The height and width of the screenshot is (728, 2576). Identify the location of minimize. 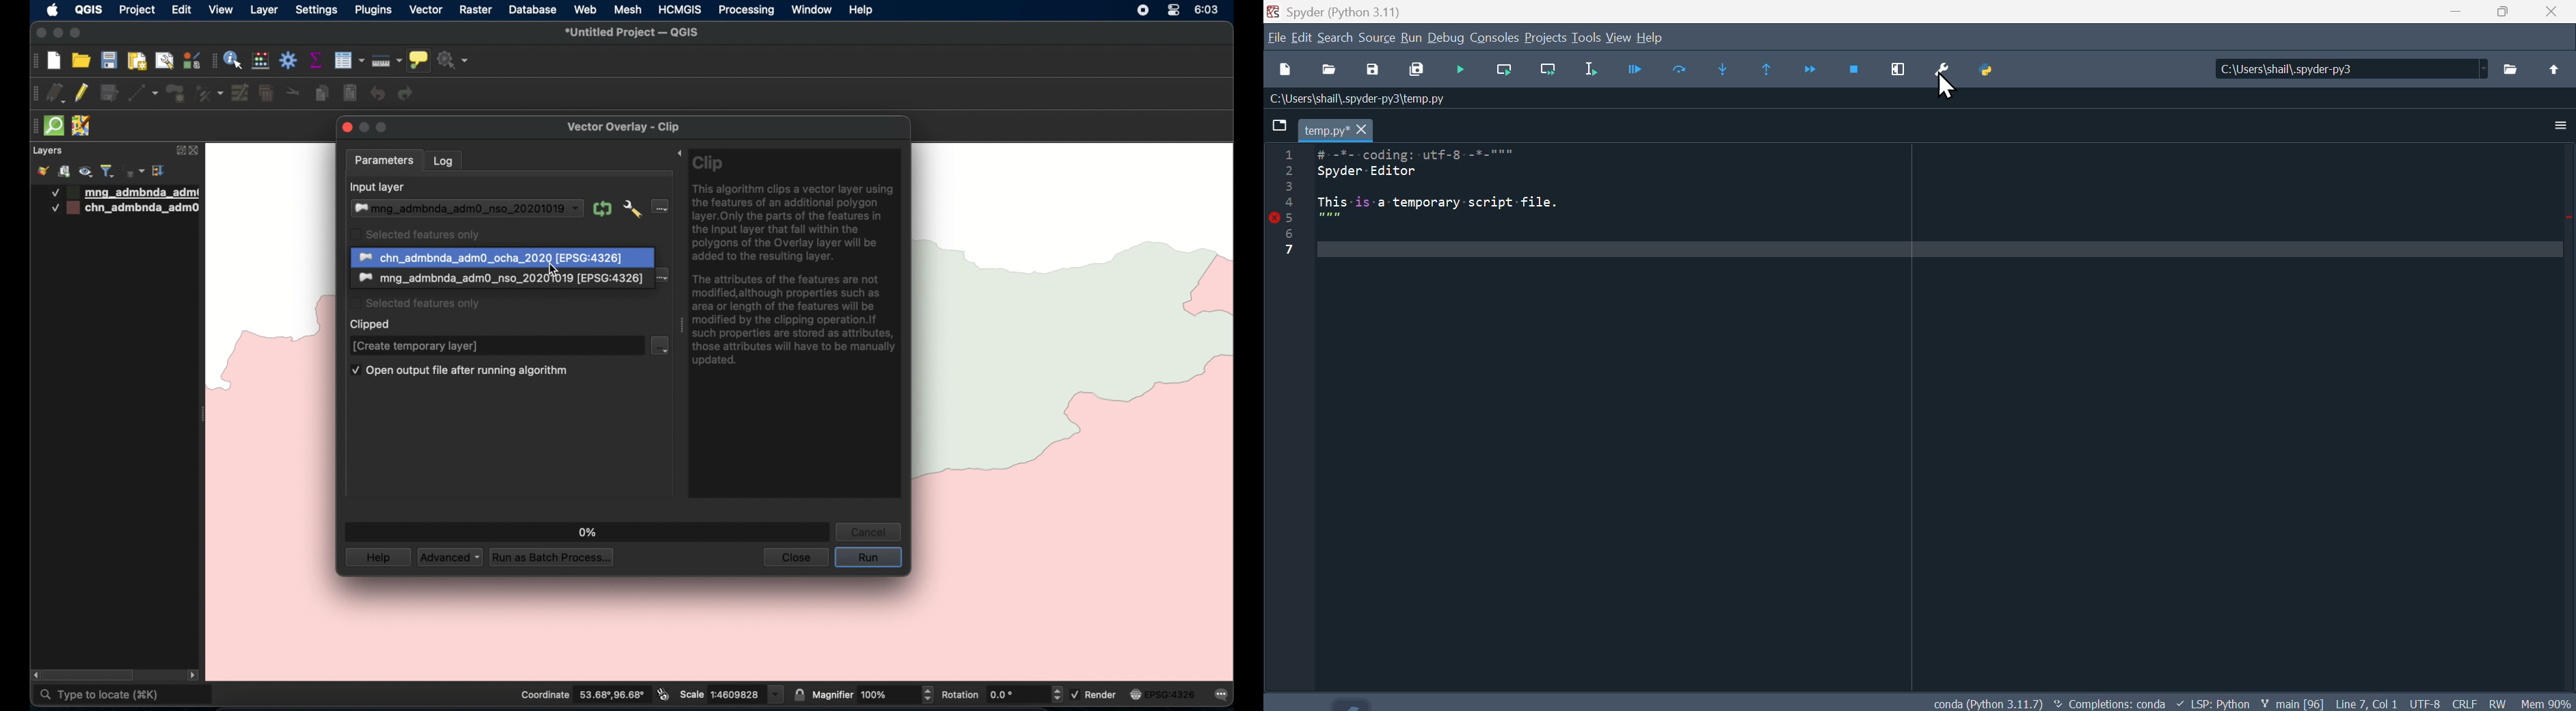
(59, 34).